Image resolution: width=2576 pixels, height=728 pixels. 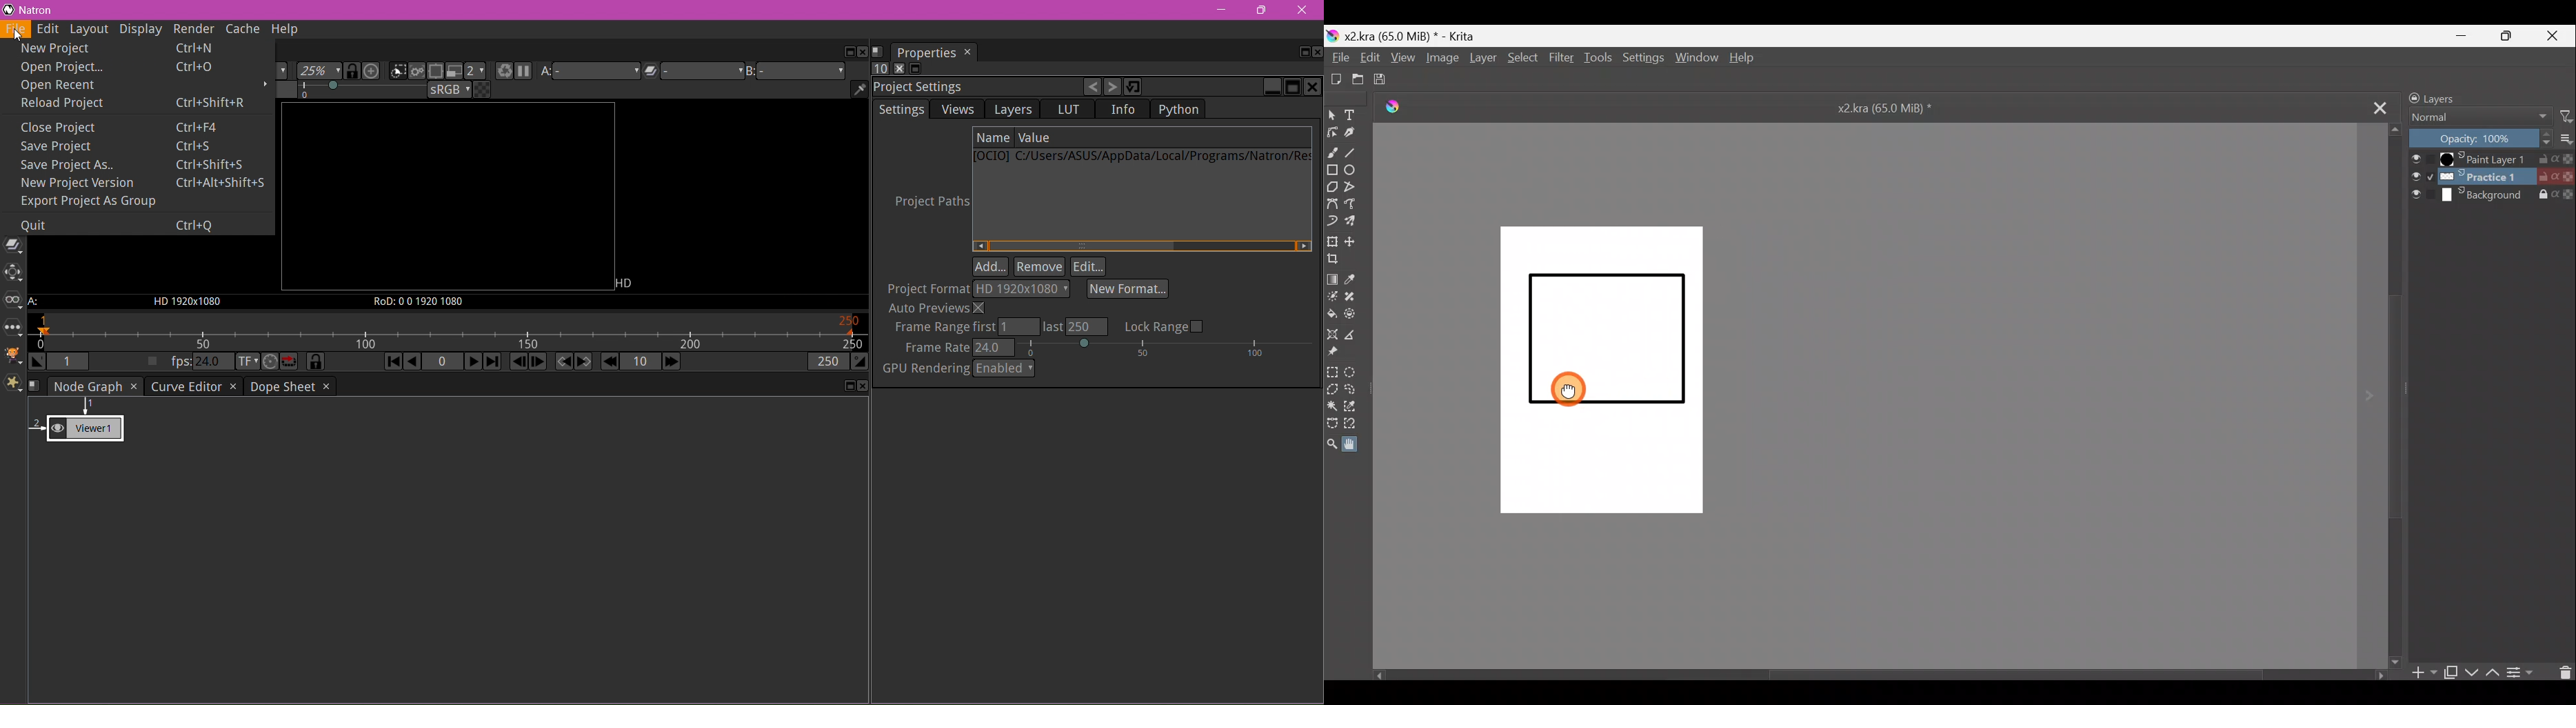 I want to click on Add layer, so click(x=2419, y=672).